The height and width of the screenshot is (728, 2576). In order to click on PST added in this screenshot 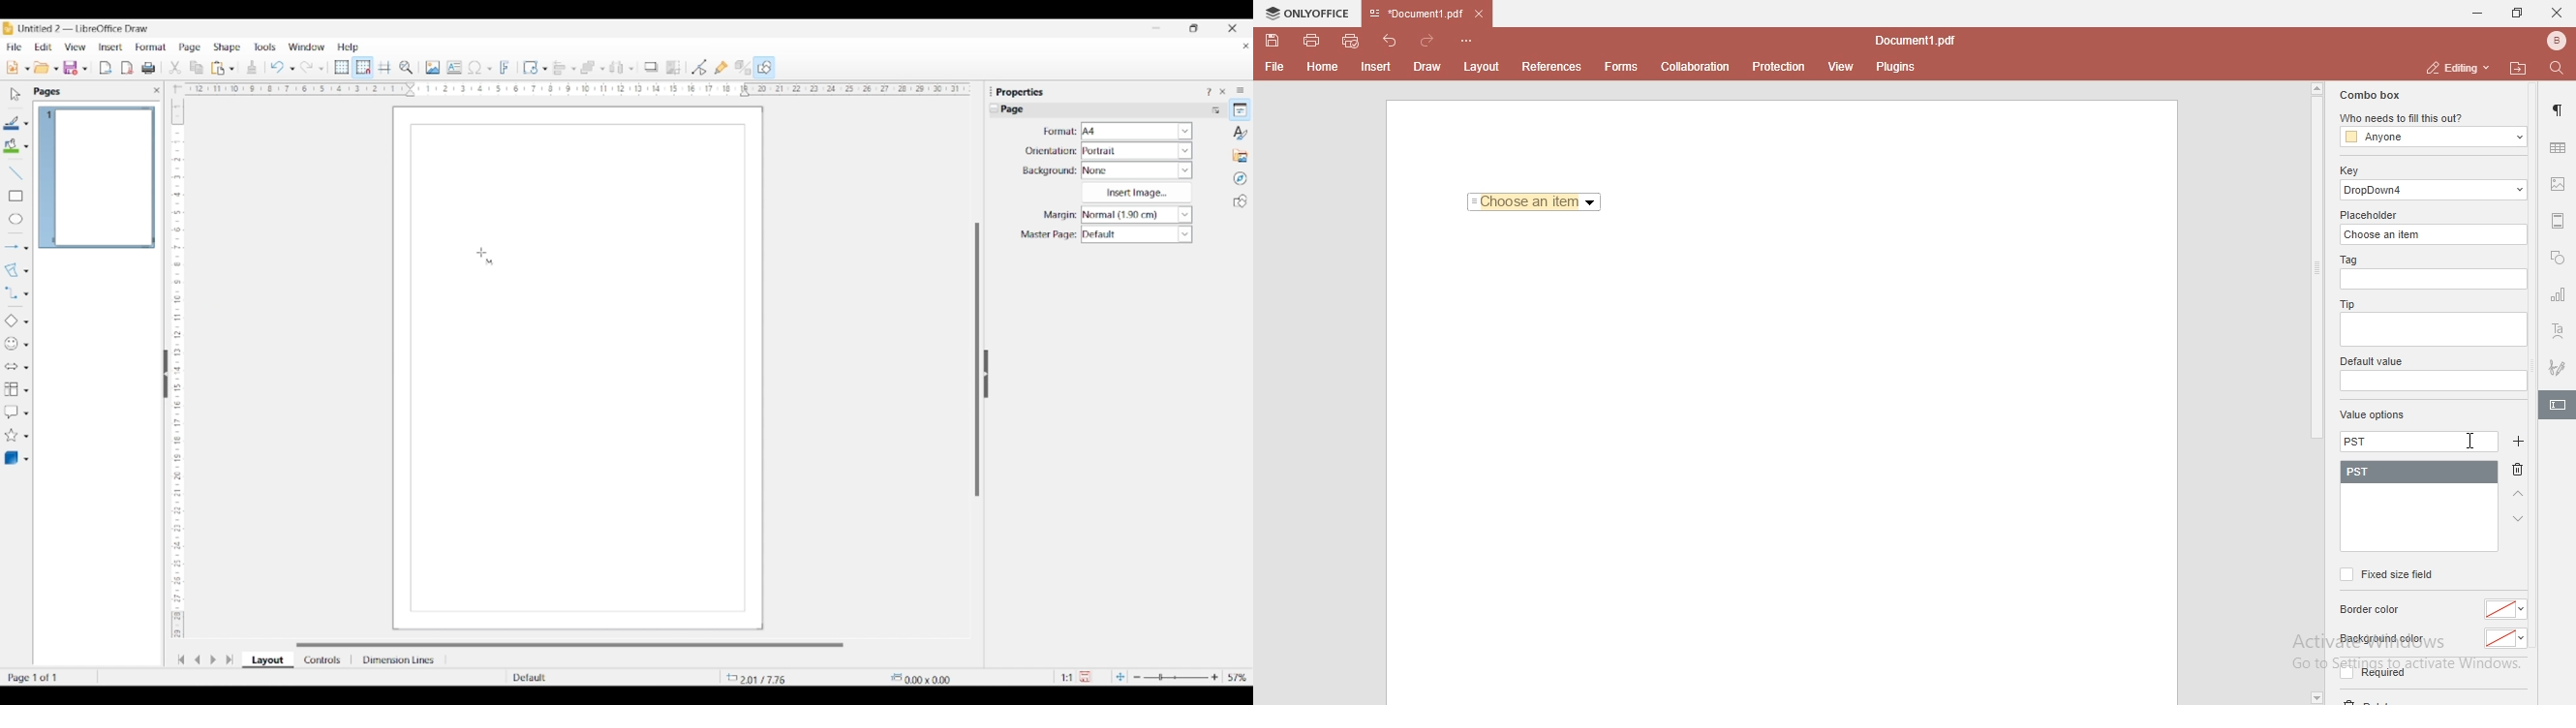, I will do `click(2423, 473)`.